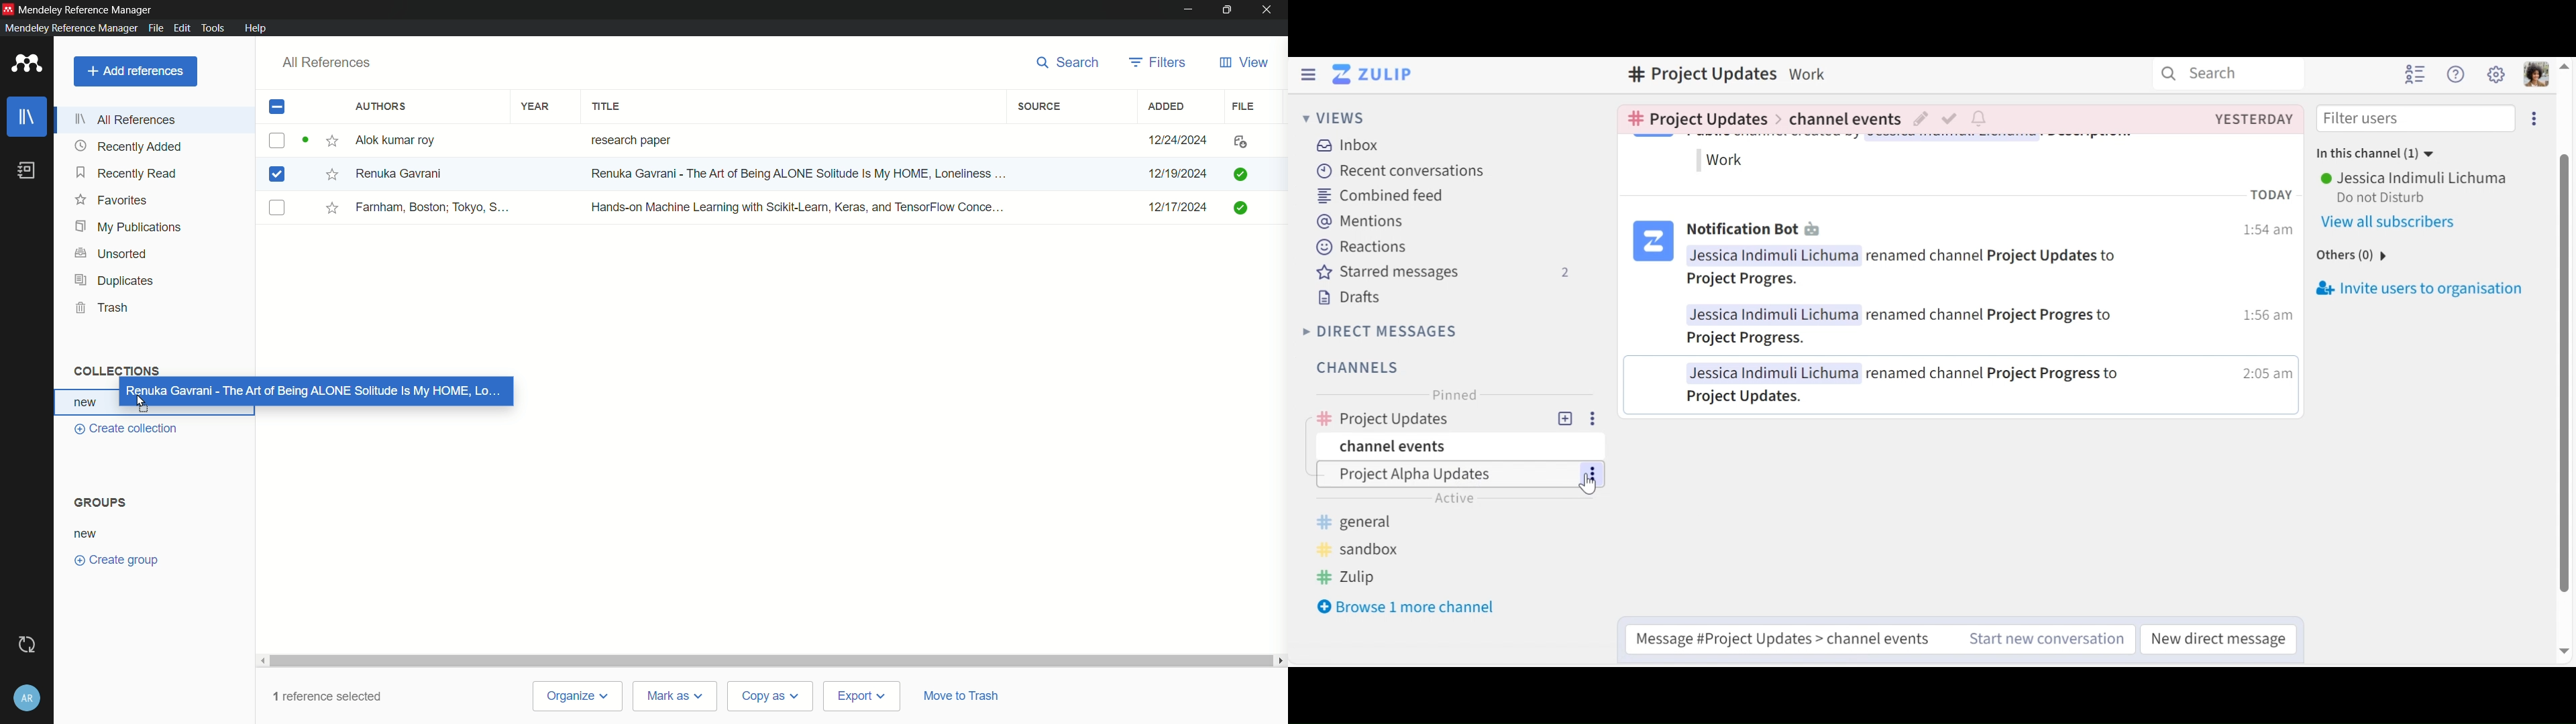  Describe the element at coordinates (2347, 256) in the screenshot. I see `others(0)` at that location.